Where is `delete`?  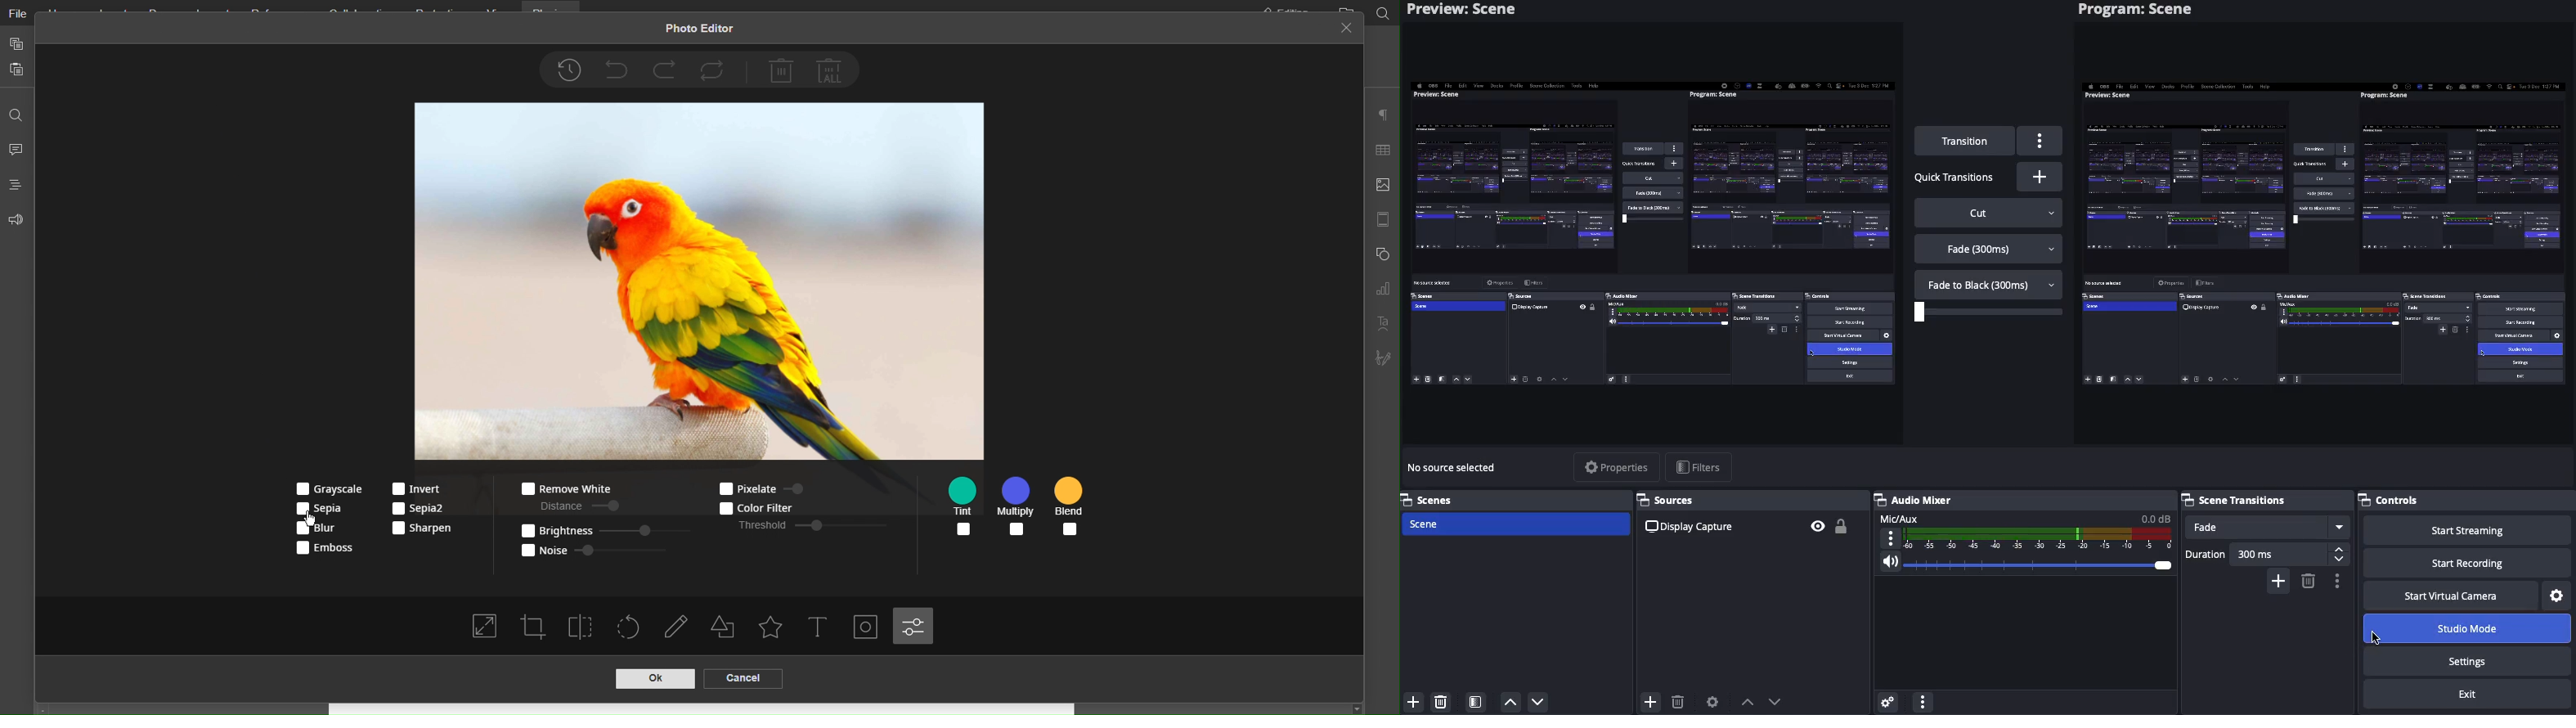
delete is located at coordinates (1677, 697).